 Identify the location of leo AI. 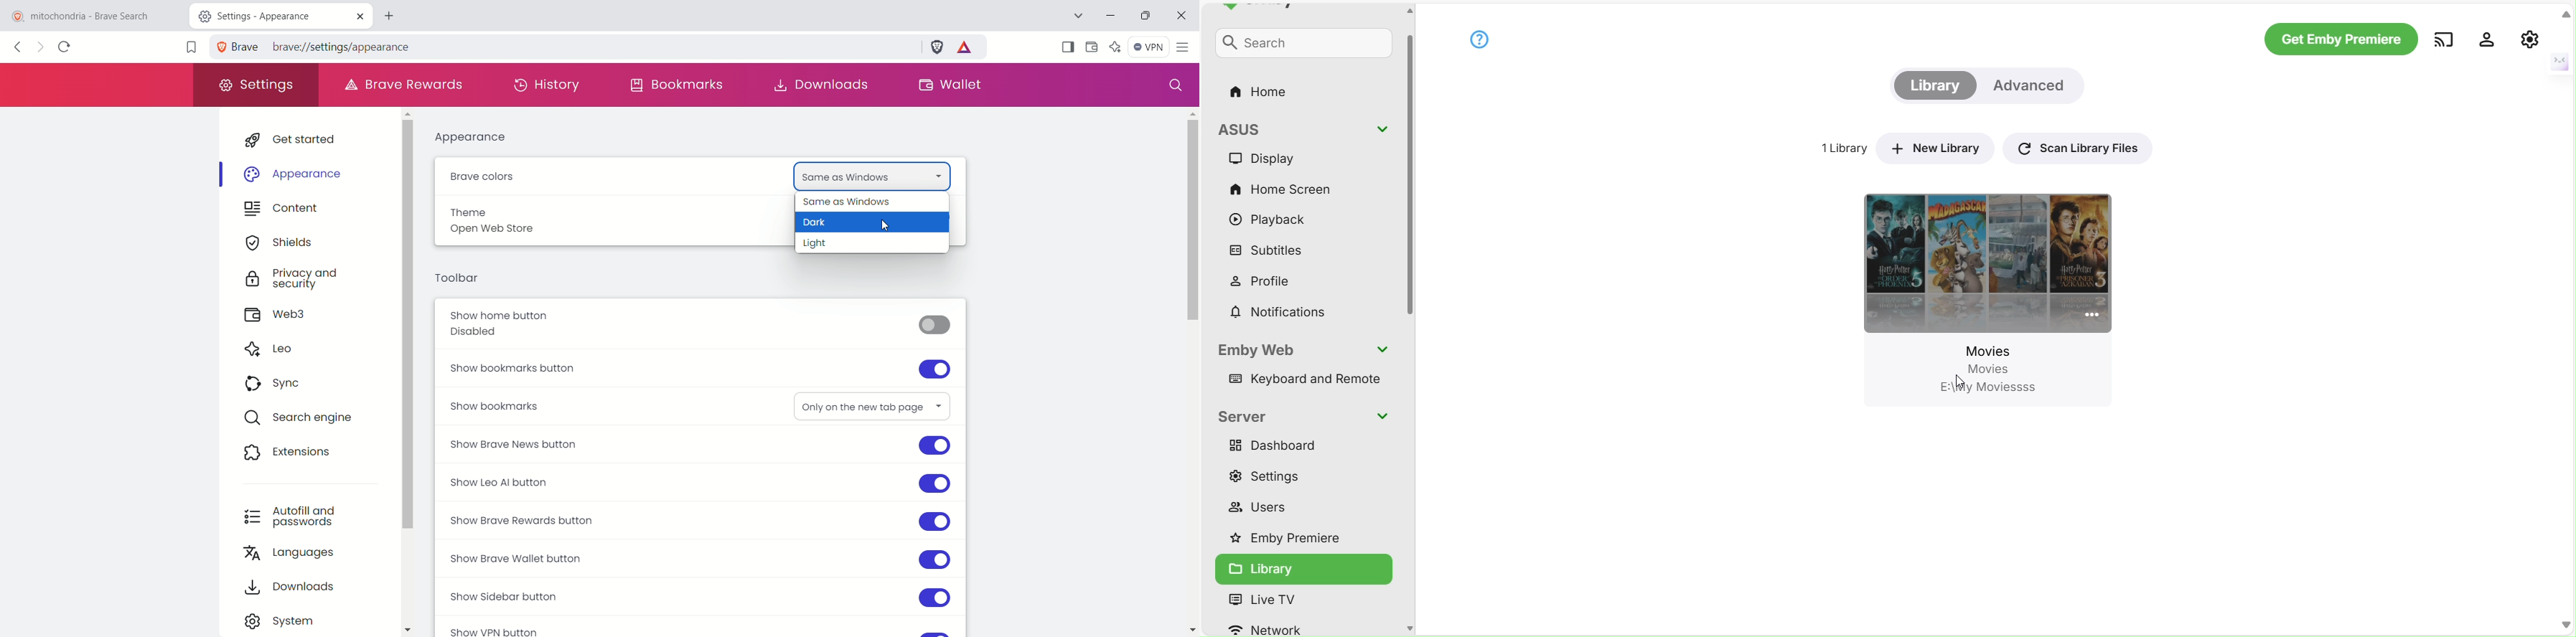
(1116, 44).